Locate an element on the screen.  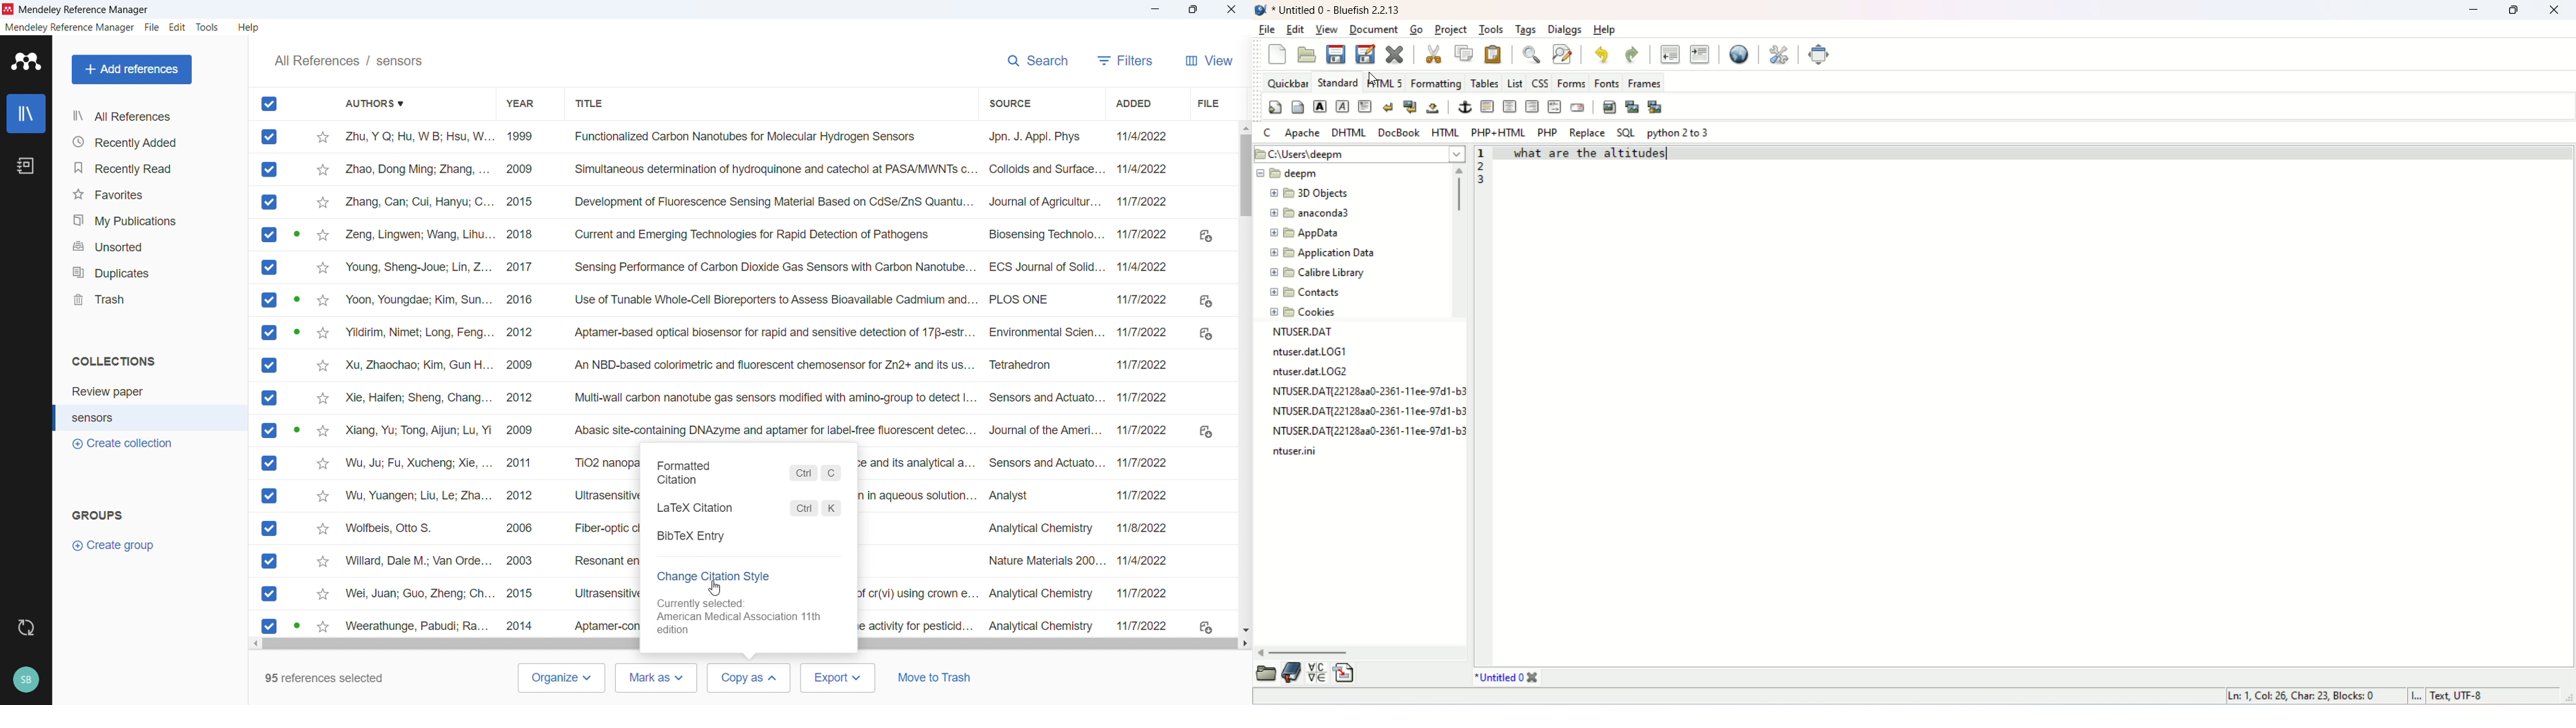
create group is located at coordinates (113, 546).